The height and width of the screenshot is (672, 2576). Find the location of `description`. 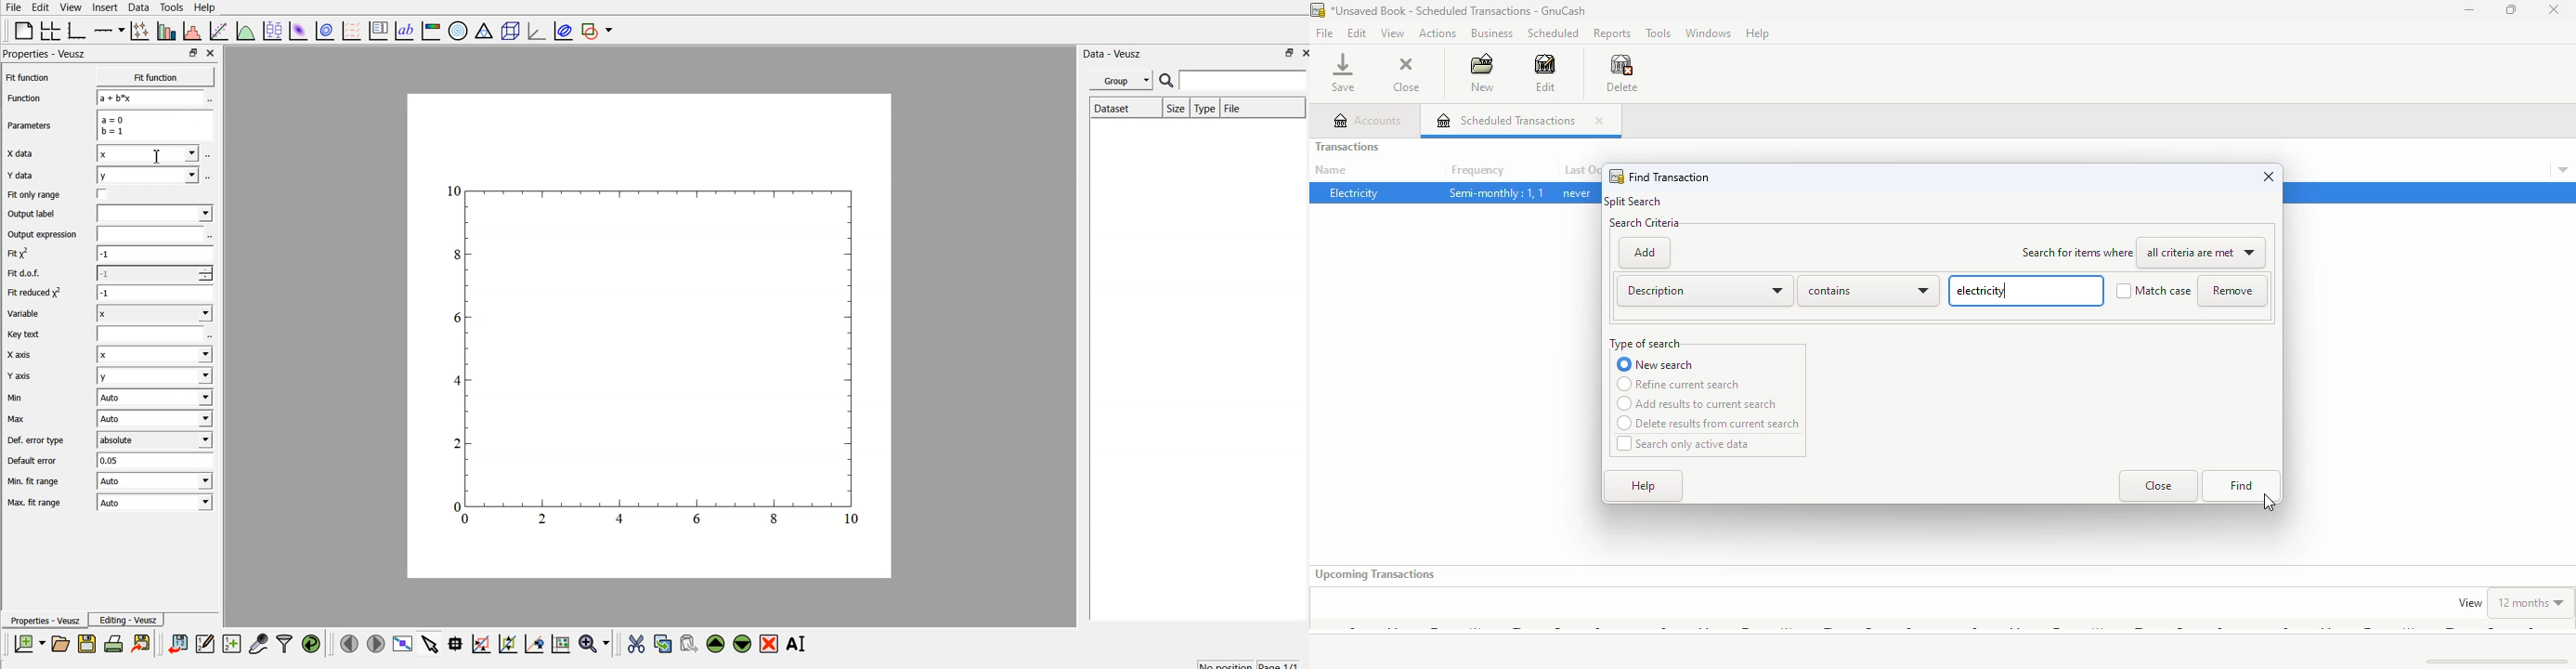

description is located at coordinates (1704, 291).